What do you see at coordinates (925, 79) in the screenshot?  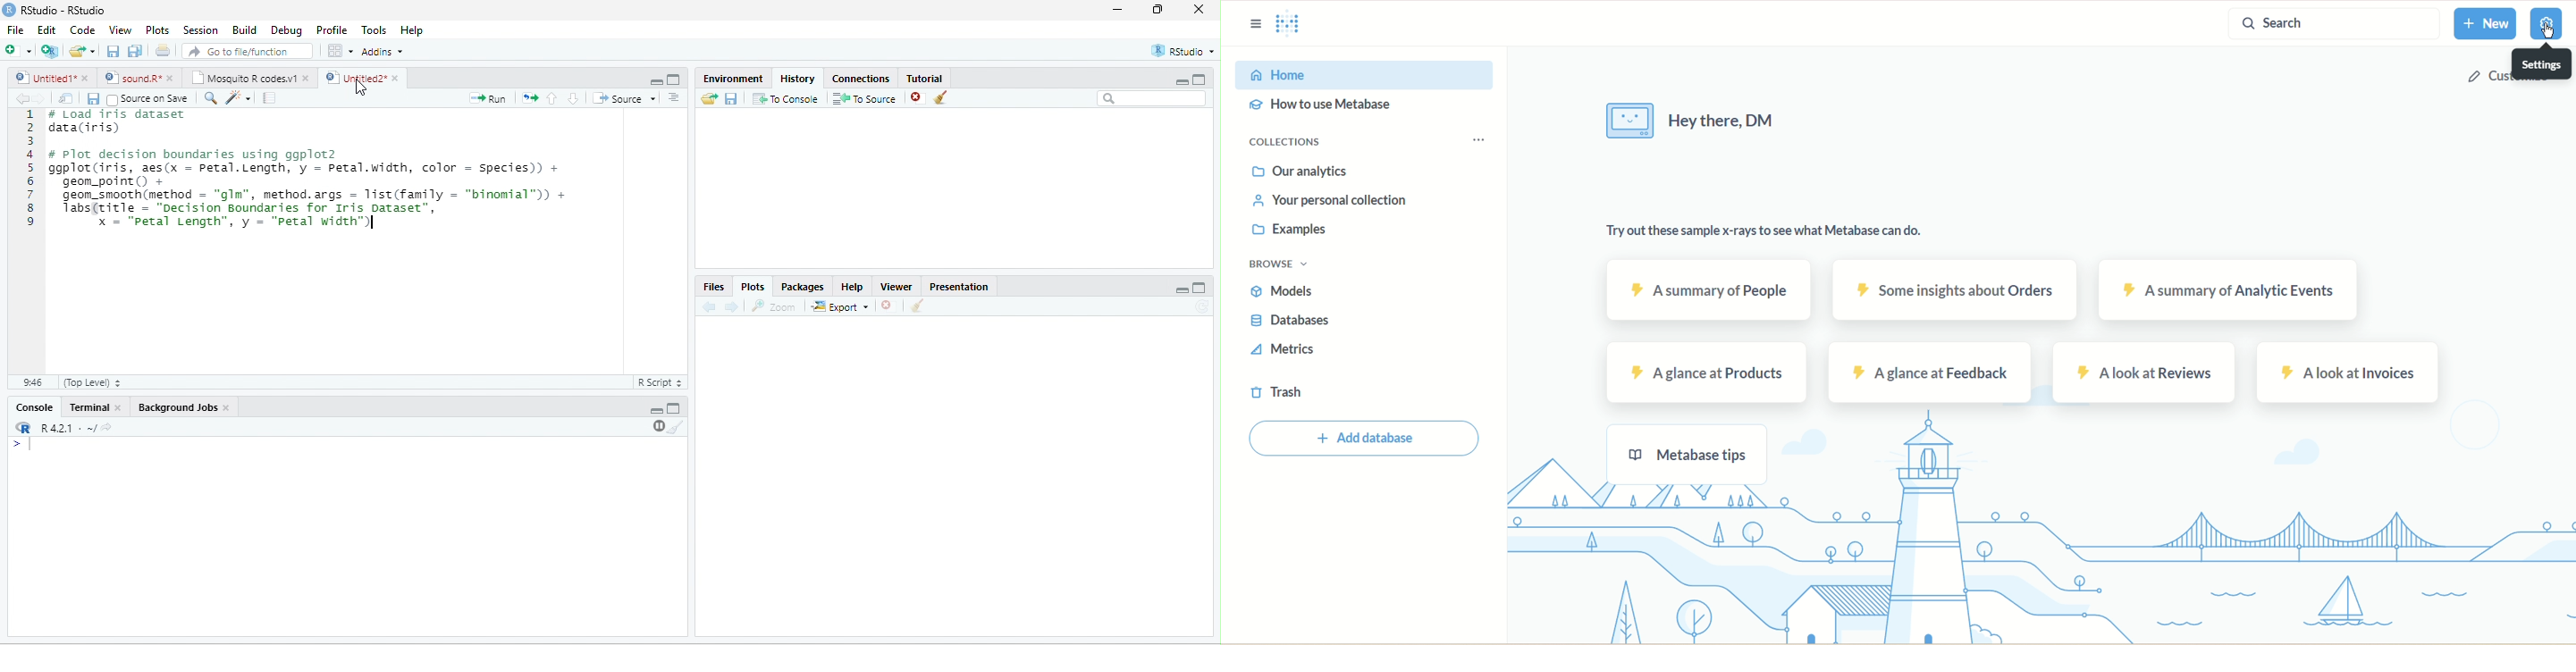 I see `Tutorial` at bounding box center [925, 79].